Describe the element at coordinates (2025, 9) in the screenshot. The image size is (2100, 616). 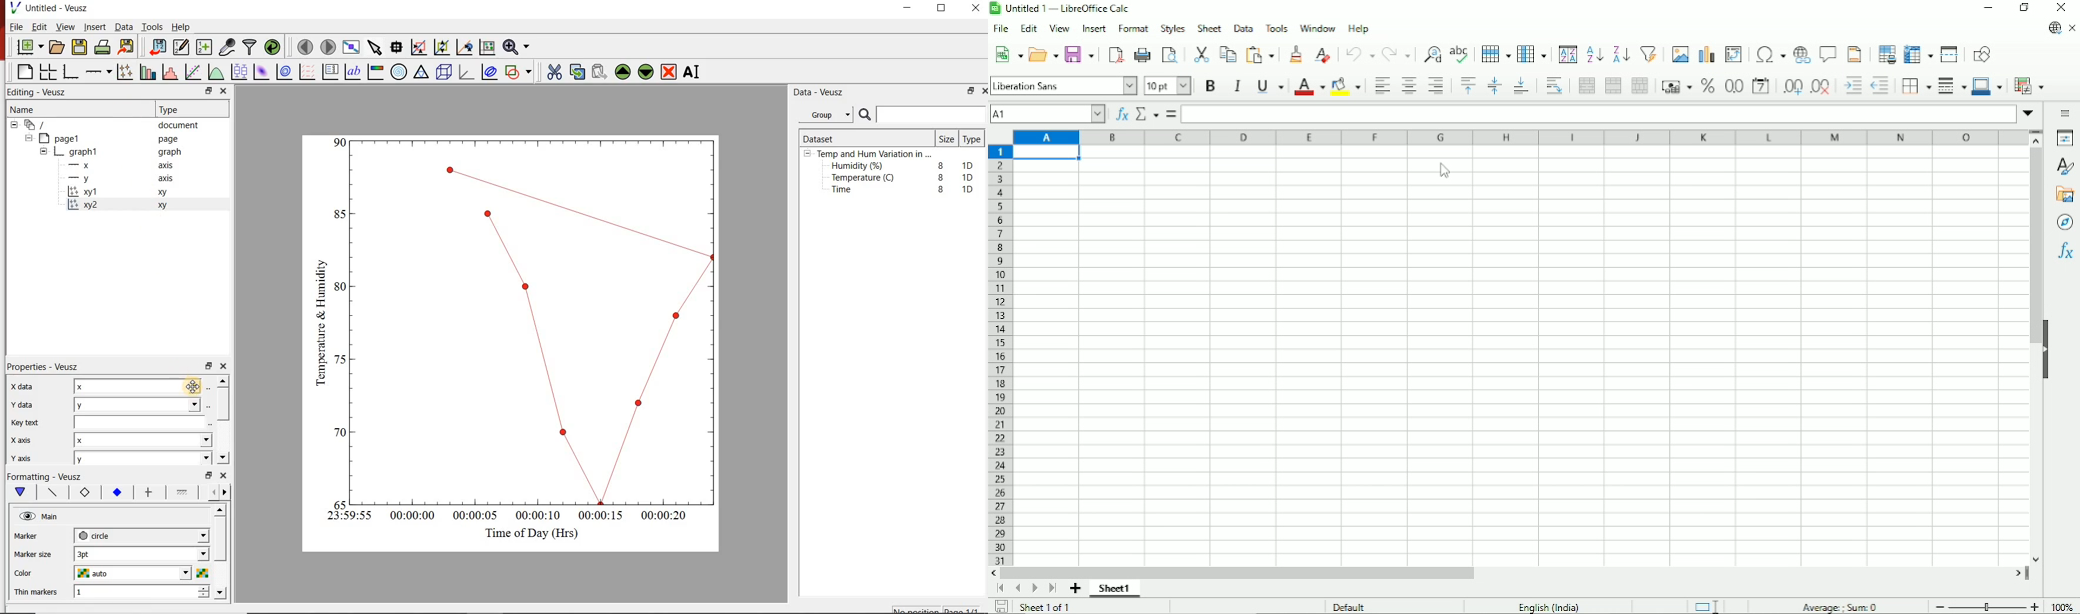
I see `Restore down` at that location.